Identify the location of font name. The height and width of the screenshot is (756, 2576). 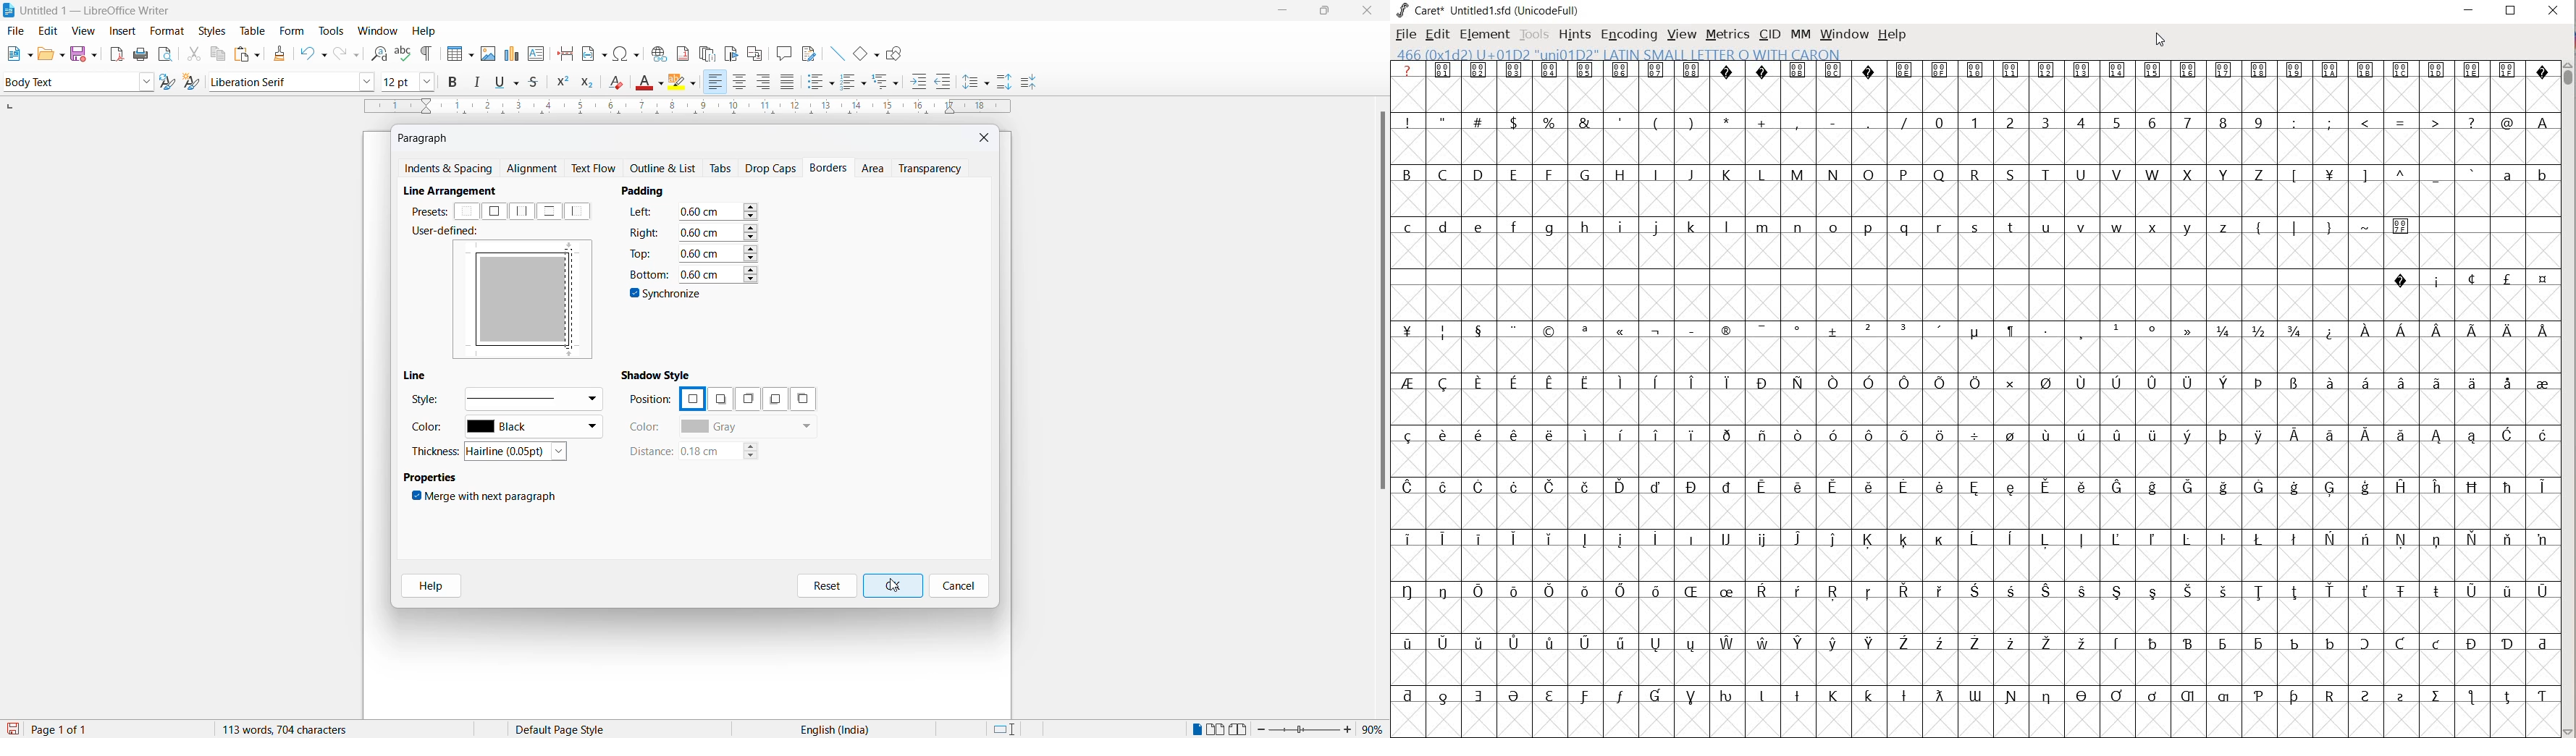
(282, 81).